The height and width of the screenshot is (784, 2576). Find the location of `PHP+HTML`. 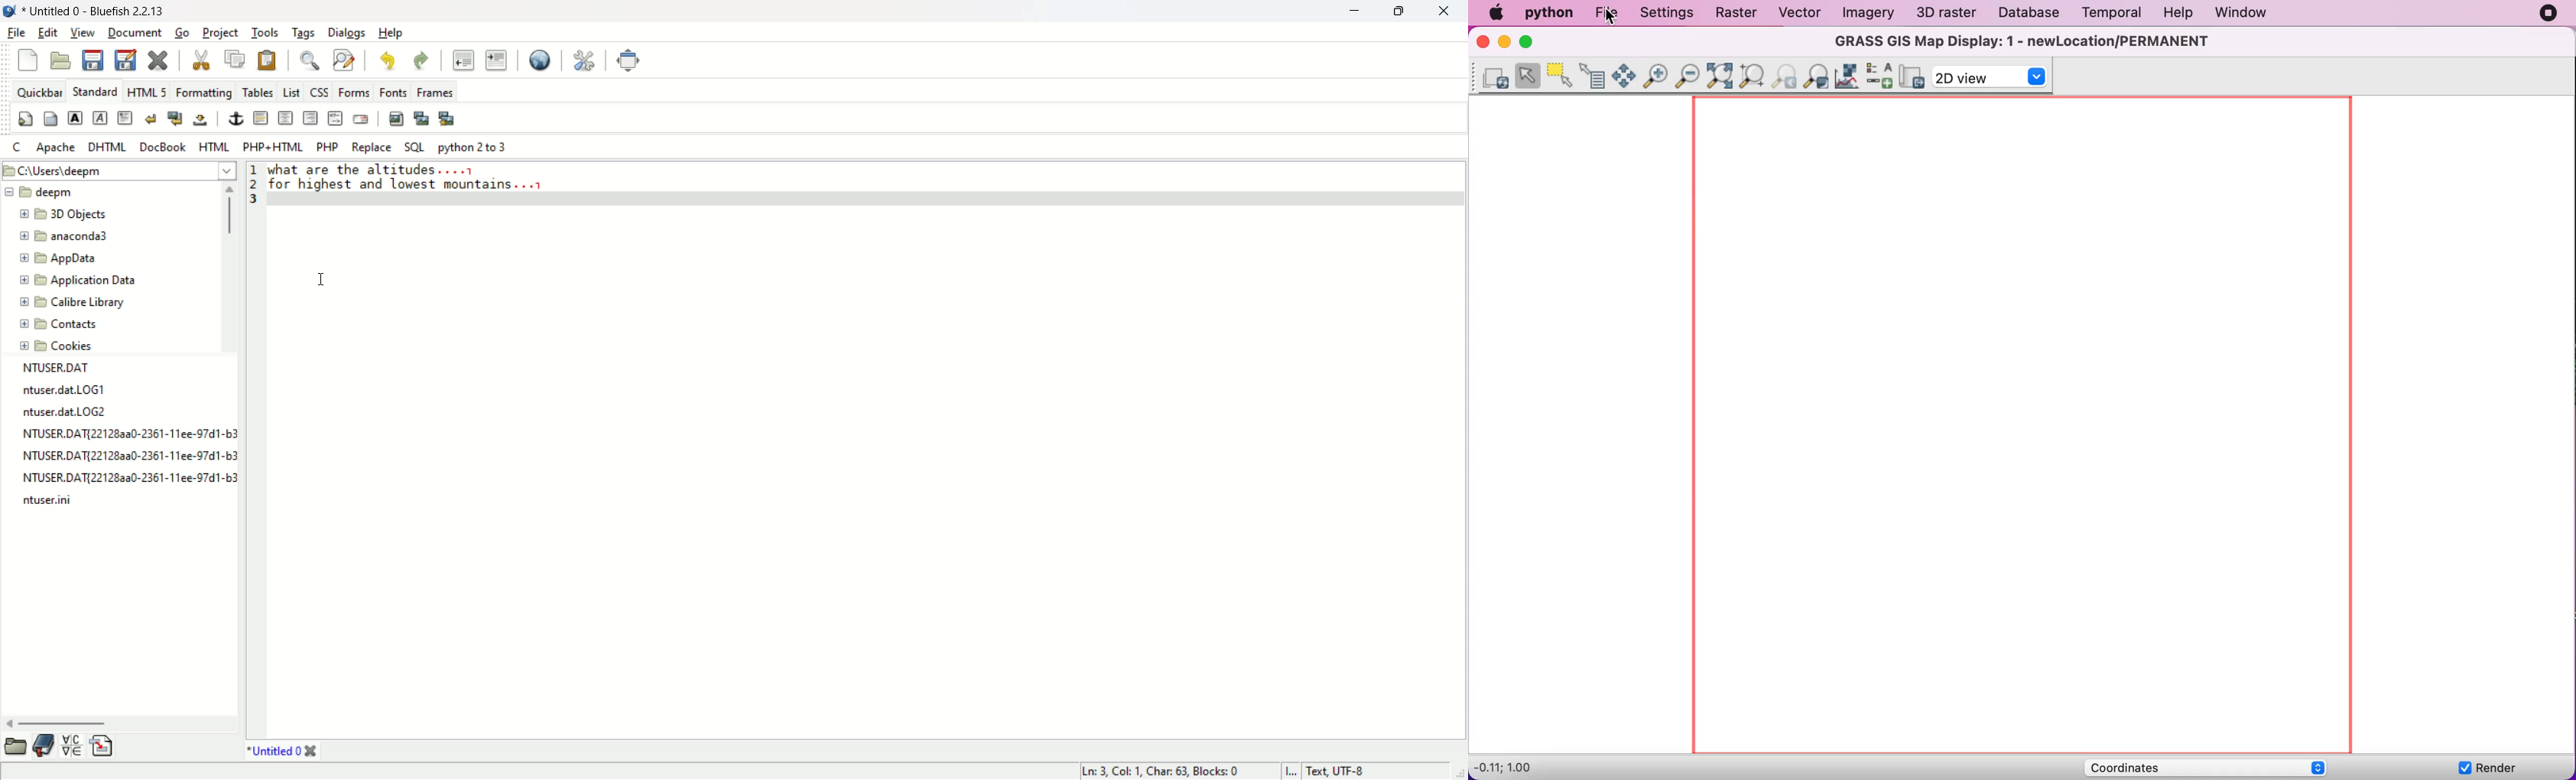

PHP+HTML is located at coordinates (272, 146).